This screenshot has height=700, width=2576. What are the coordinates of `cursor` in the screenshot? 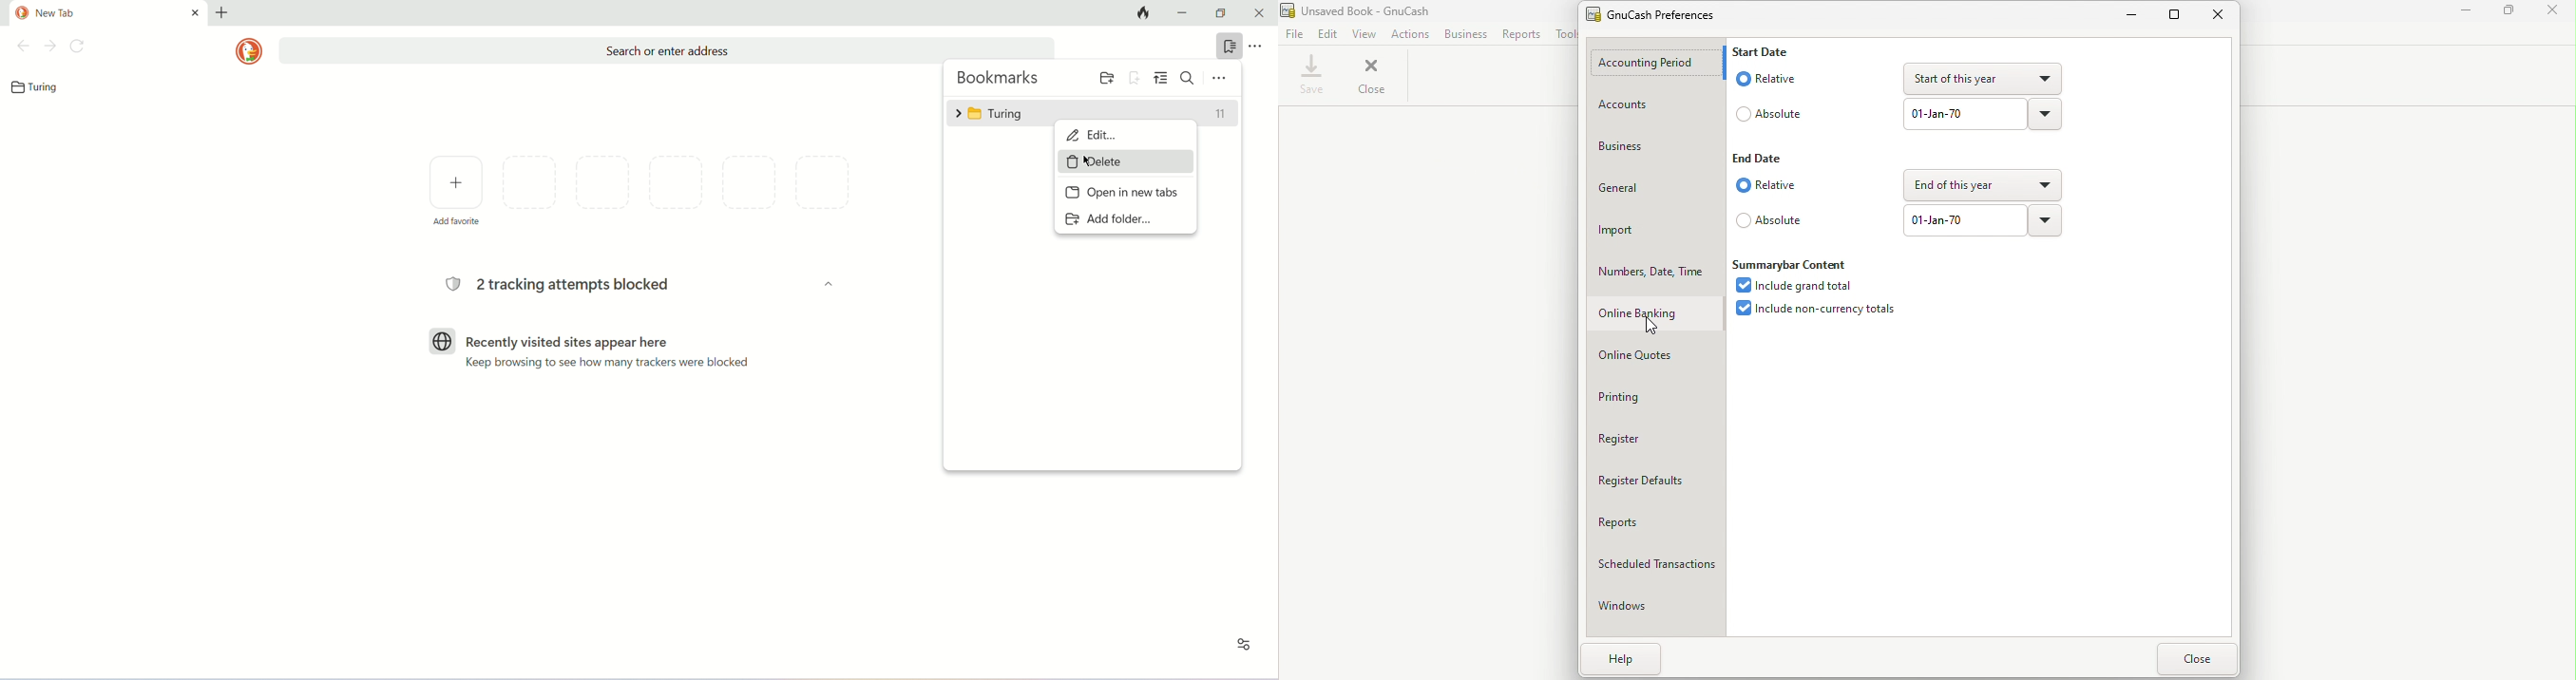 It's located at (1656, 328).